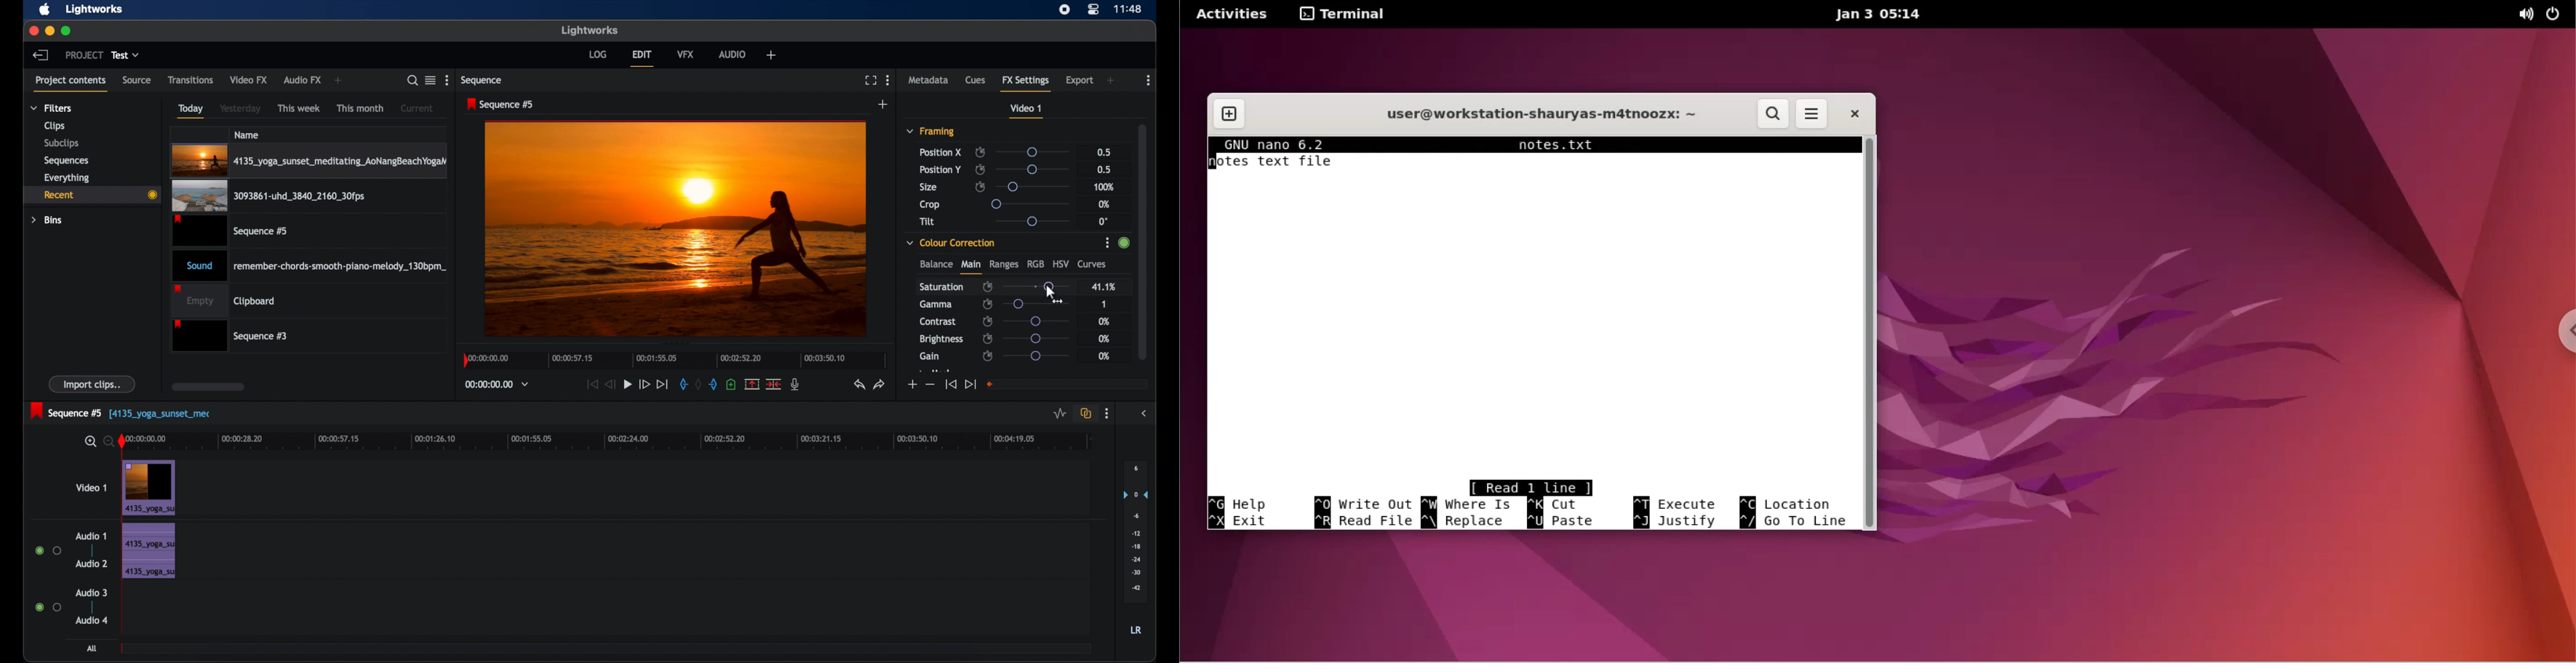 The width and height of the screenshot is (2576, 672). What do you see at coordinates (1036, 286) in the screenshot?
I see `slider` at bounding box center [1036, 286].